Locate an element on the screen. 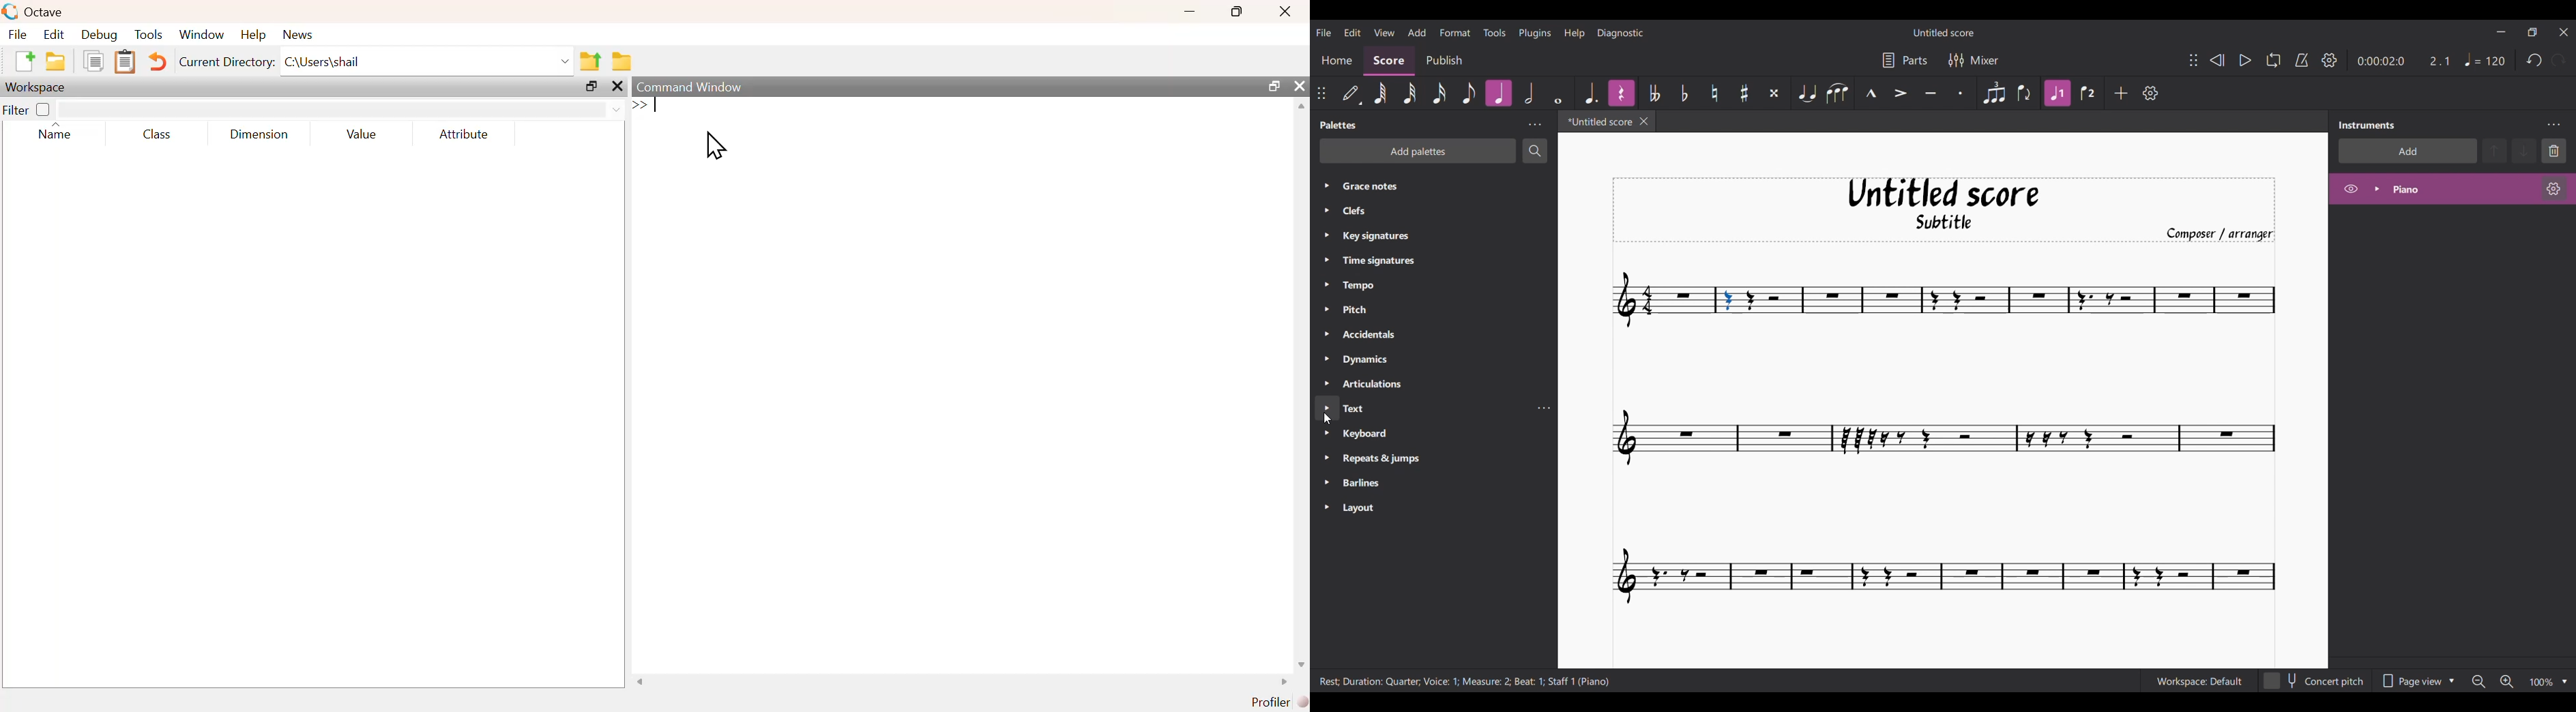 This screenshot has height=728, width=2576. Add is located at coordinates (2121, 93).